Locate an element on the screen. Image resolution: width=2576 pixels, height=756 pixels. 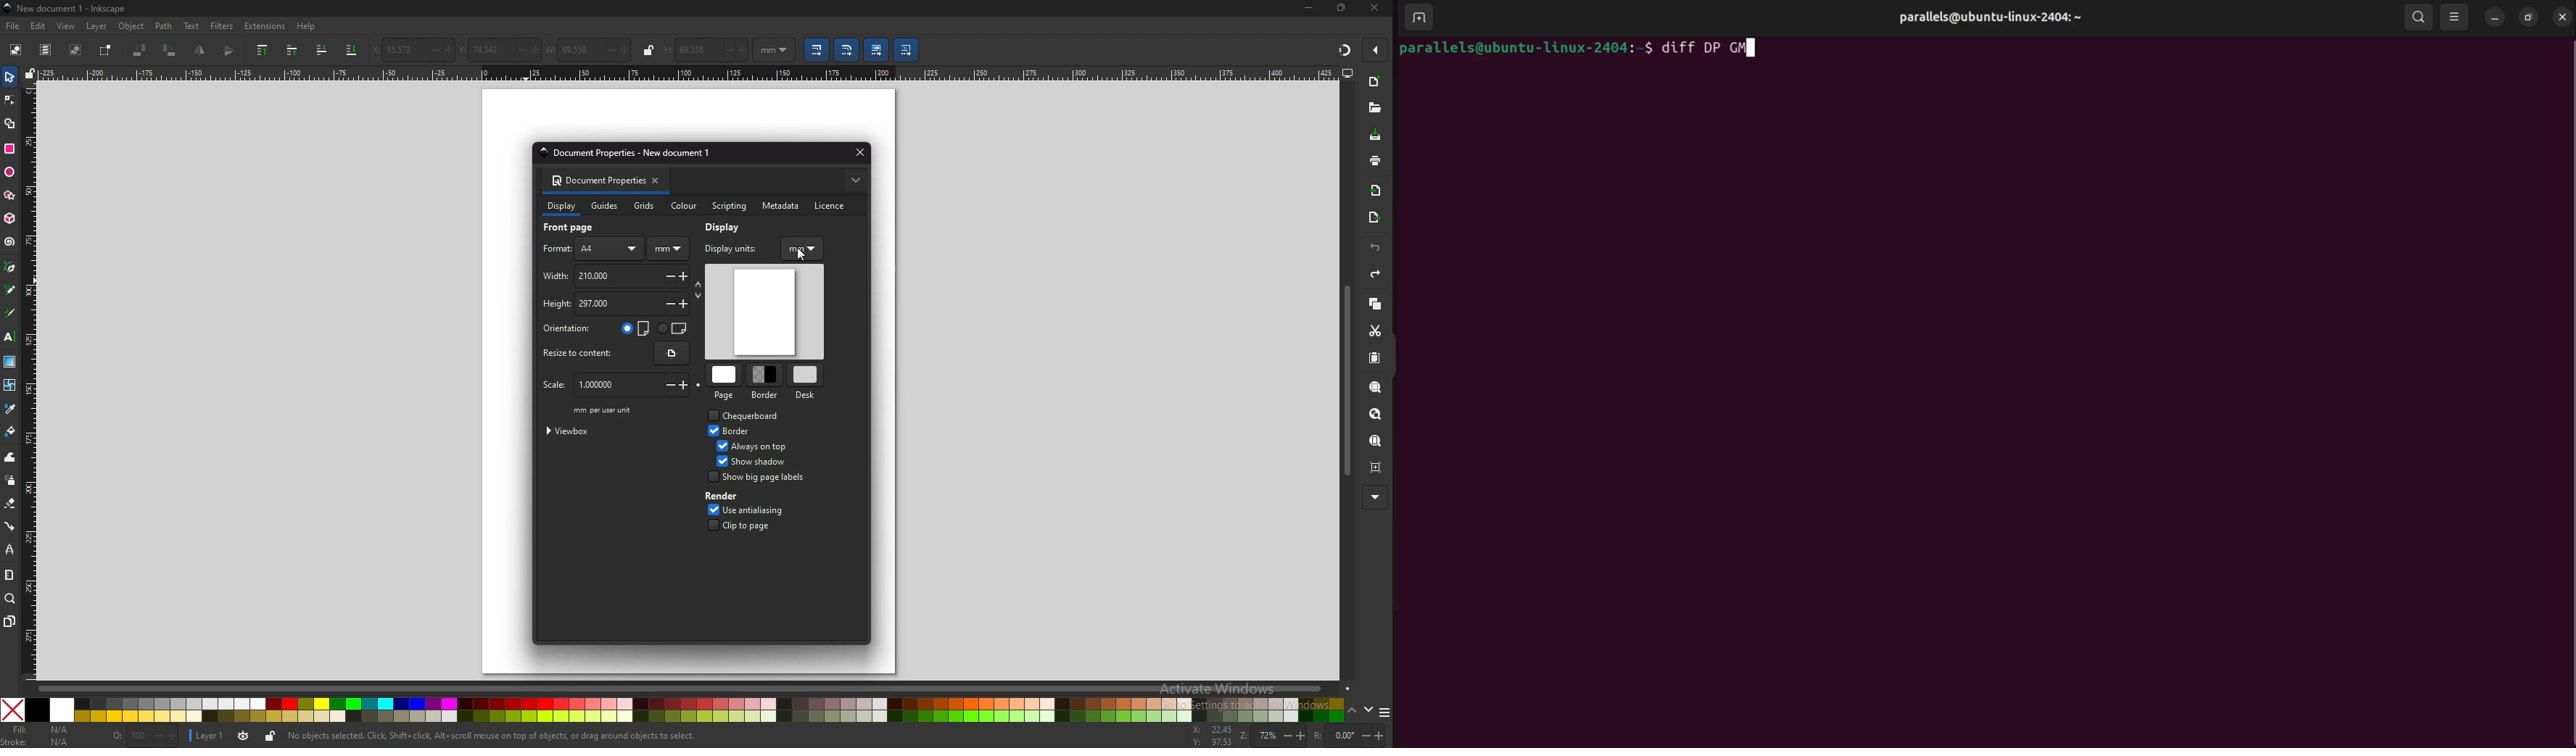
grids is located at coordinates (645, 205).